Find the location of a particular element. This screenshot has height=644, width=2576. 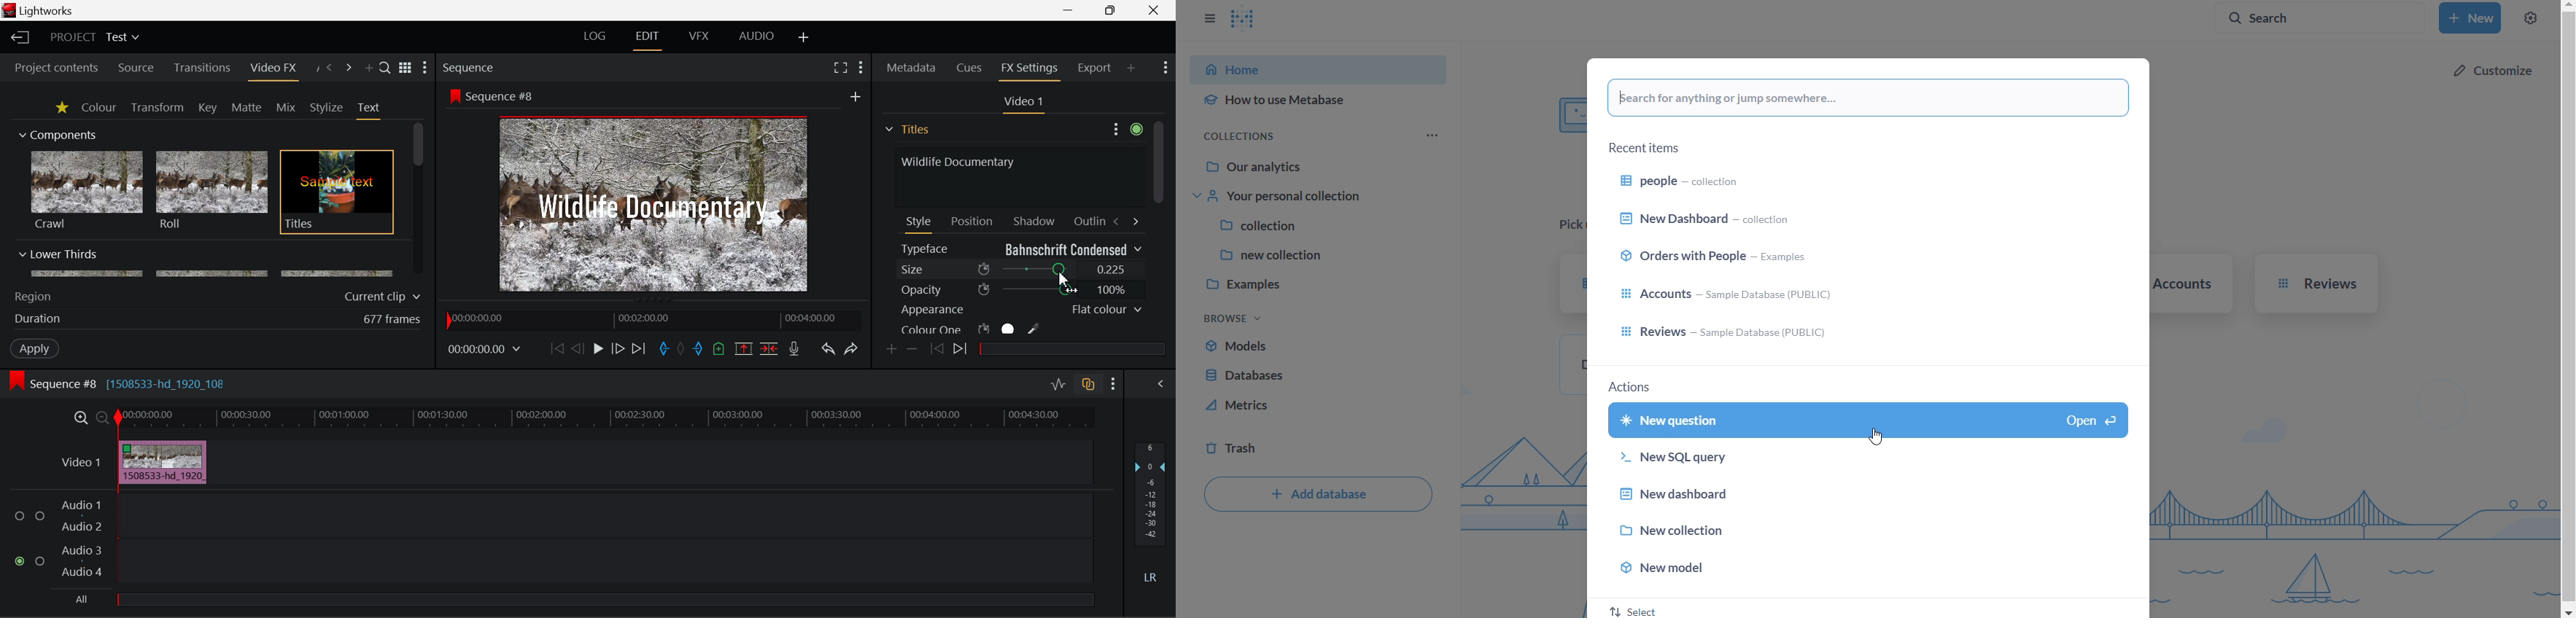

Add keyframe is located at coordinates (893, 350).